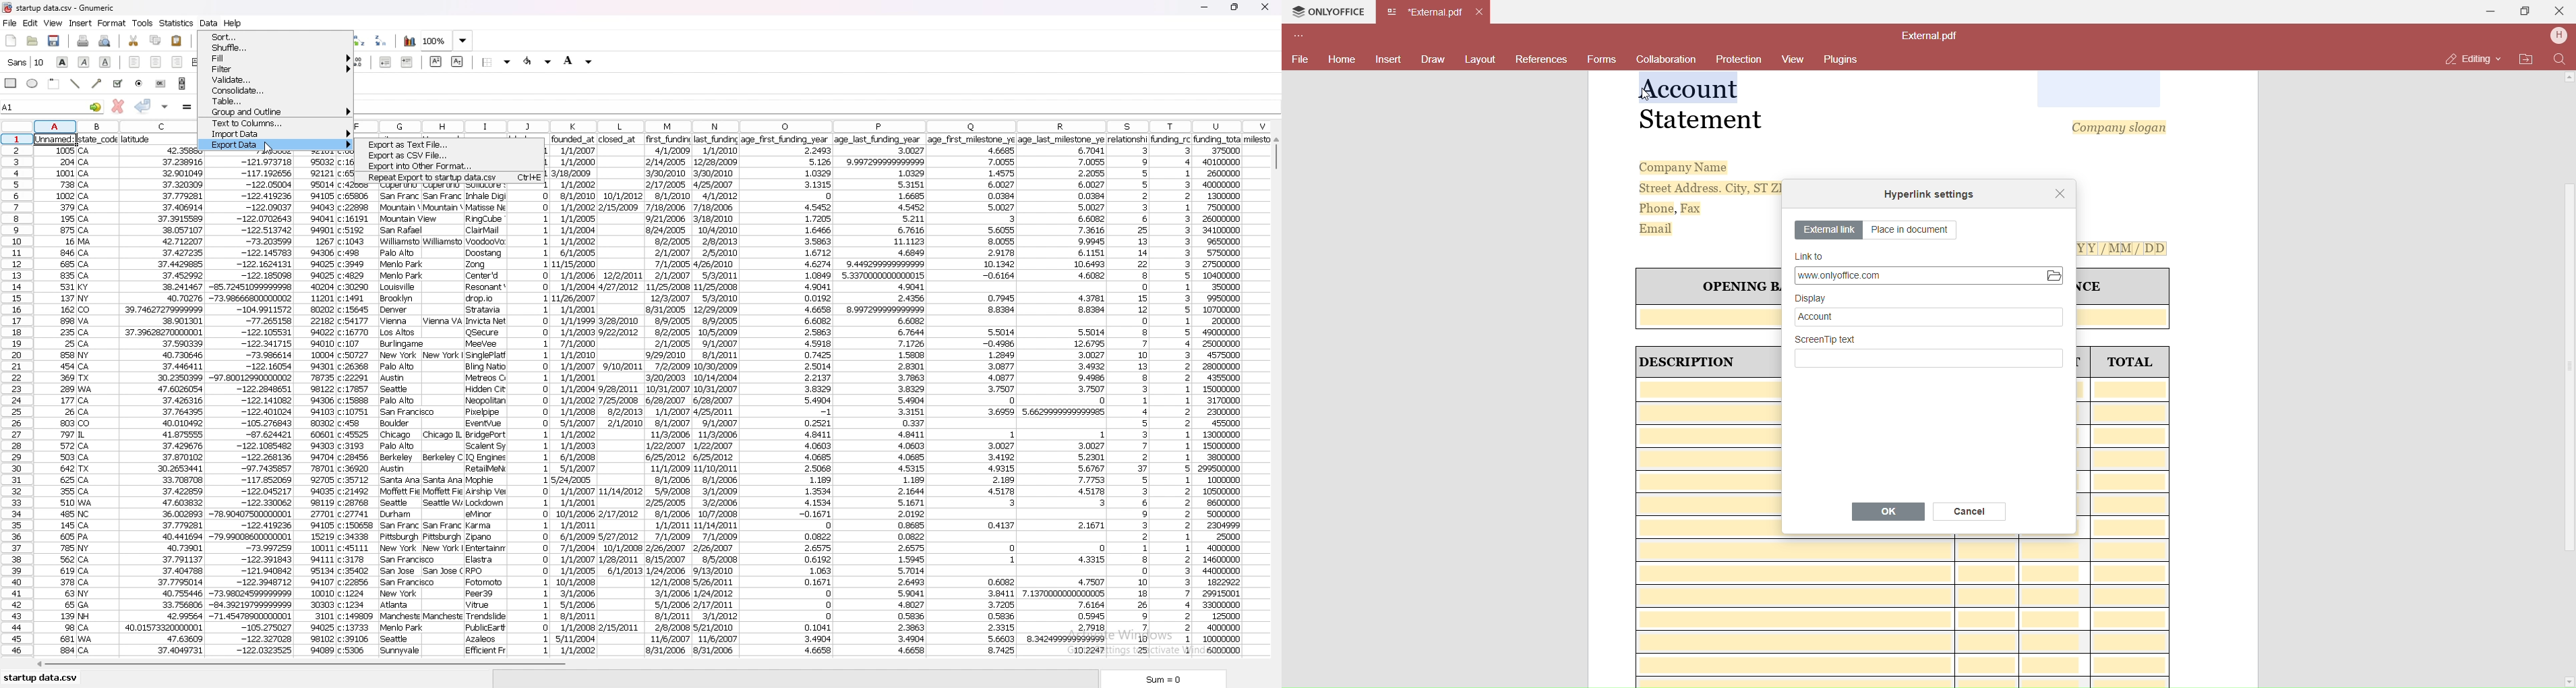  I want to click on OK, so click(1887, 511).